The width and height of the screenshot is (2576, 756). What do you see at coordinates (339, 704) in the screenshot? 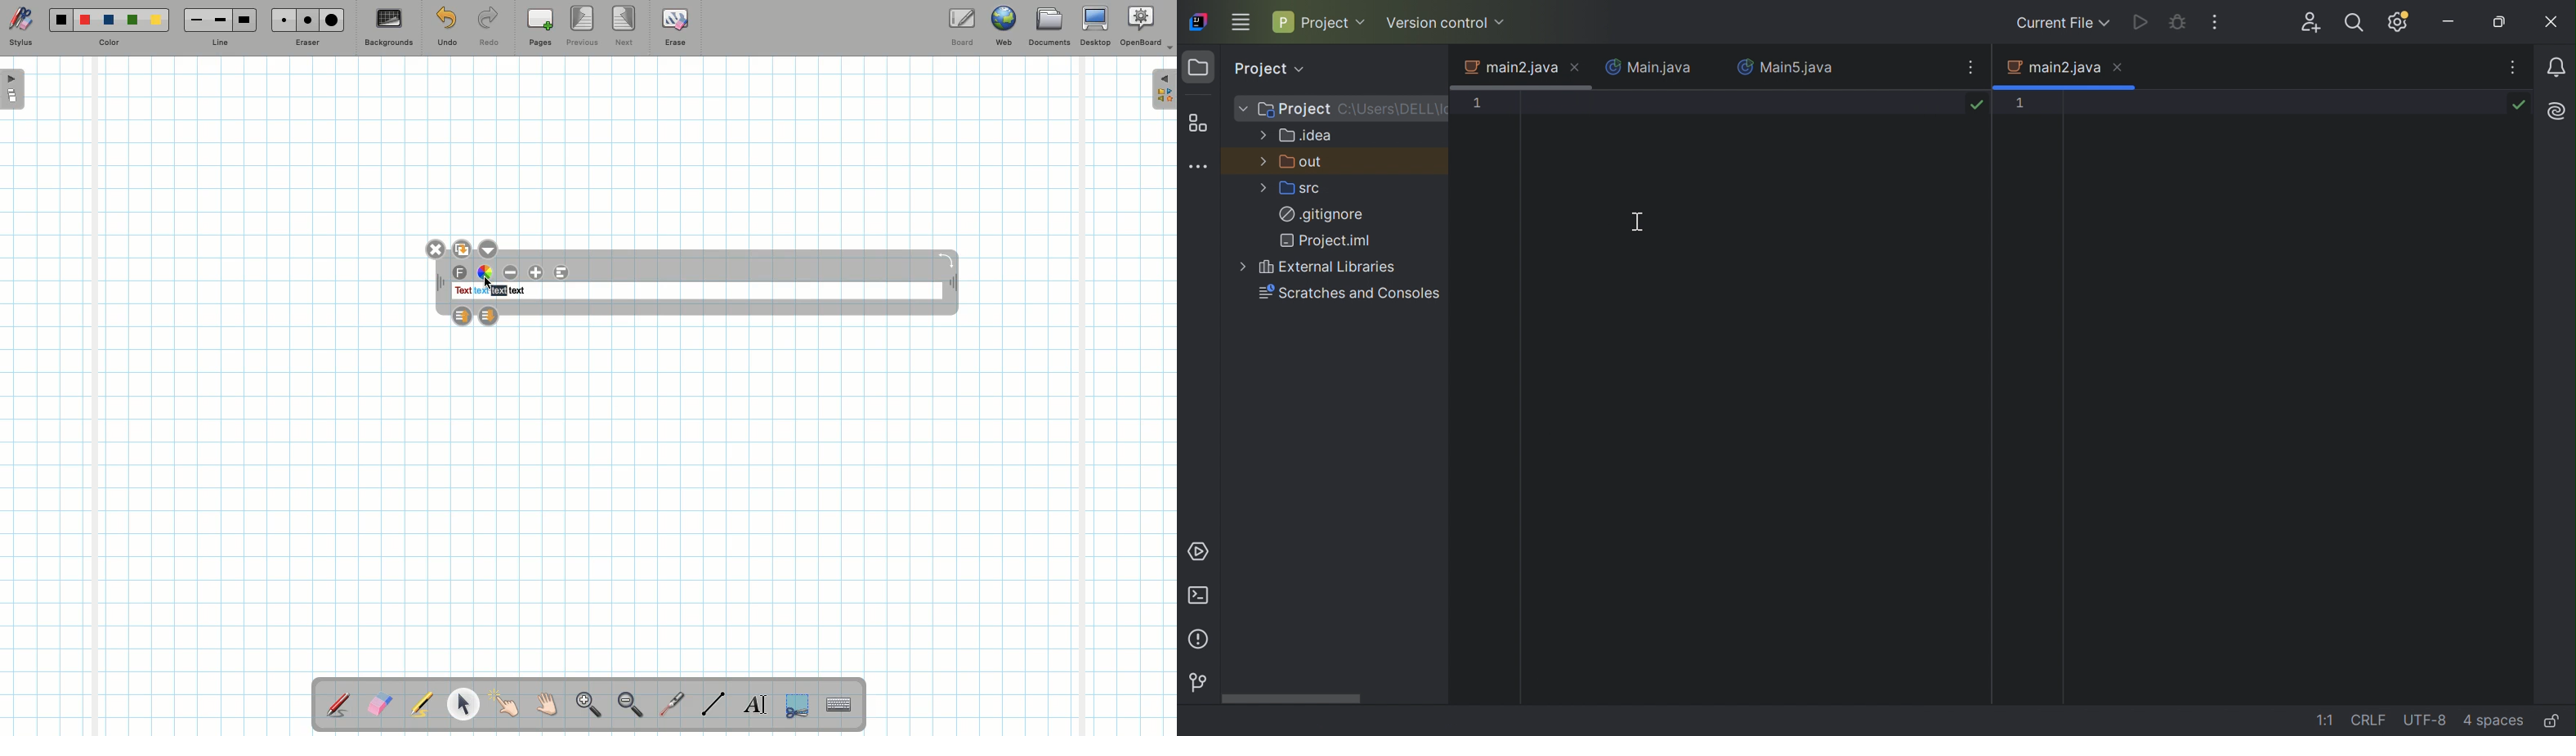
I see `Stylus` at bounding box center [339, 704].